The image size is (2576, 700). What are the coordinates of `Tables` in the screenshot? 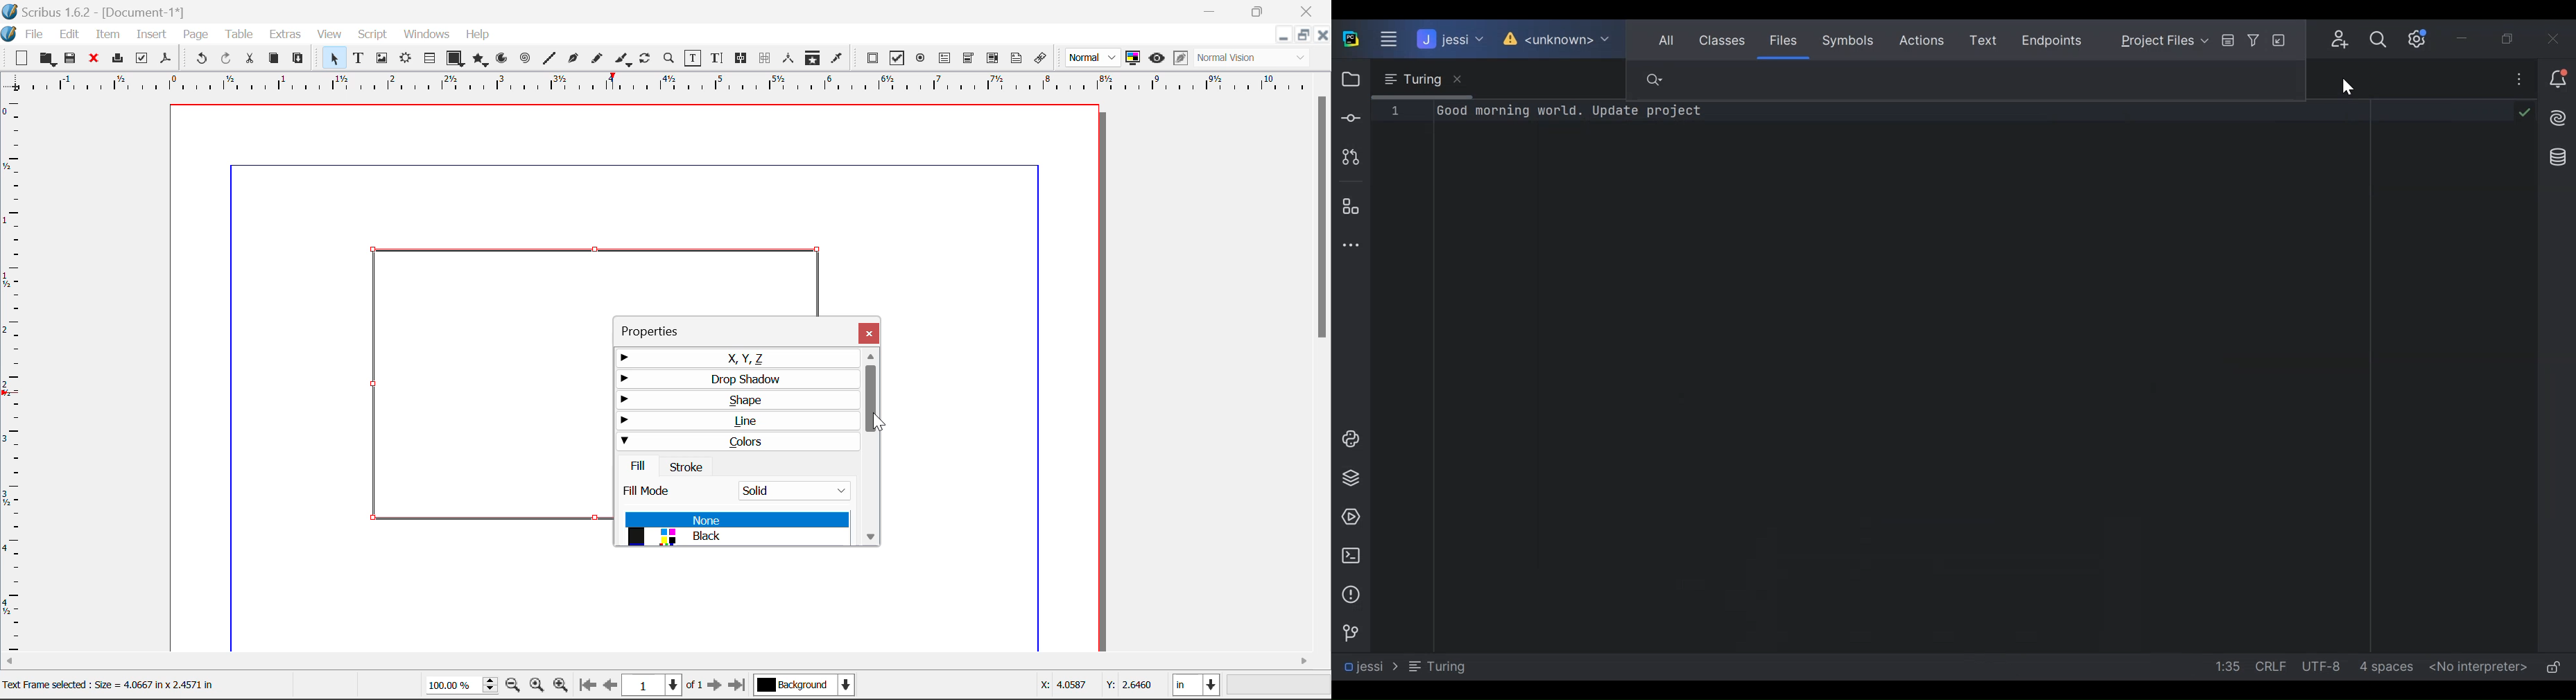 It's located at (429, 58).